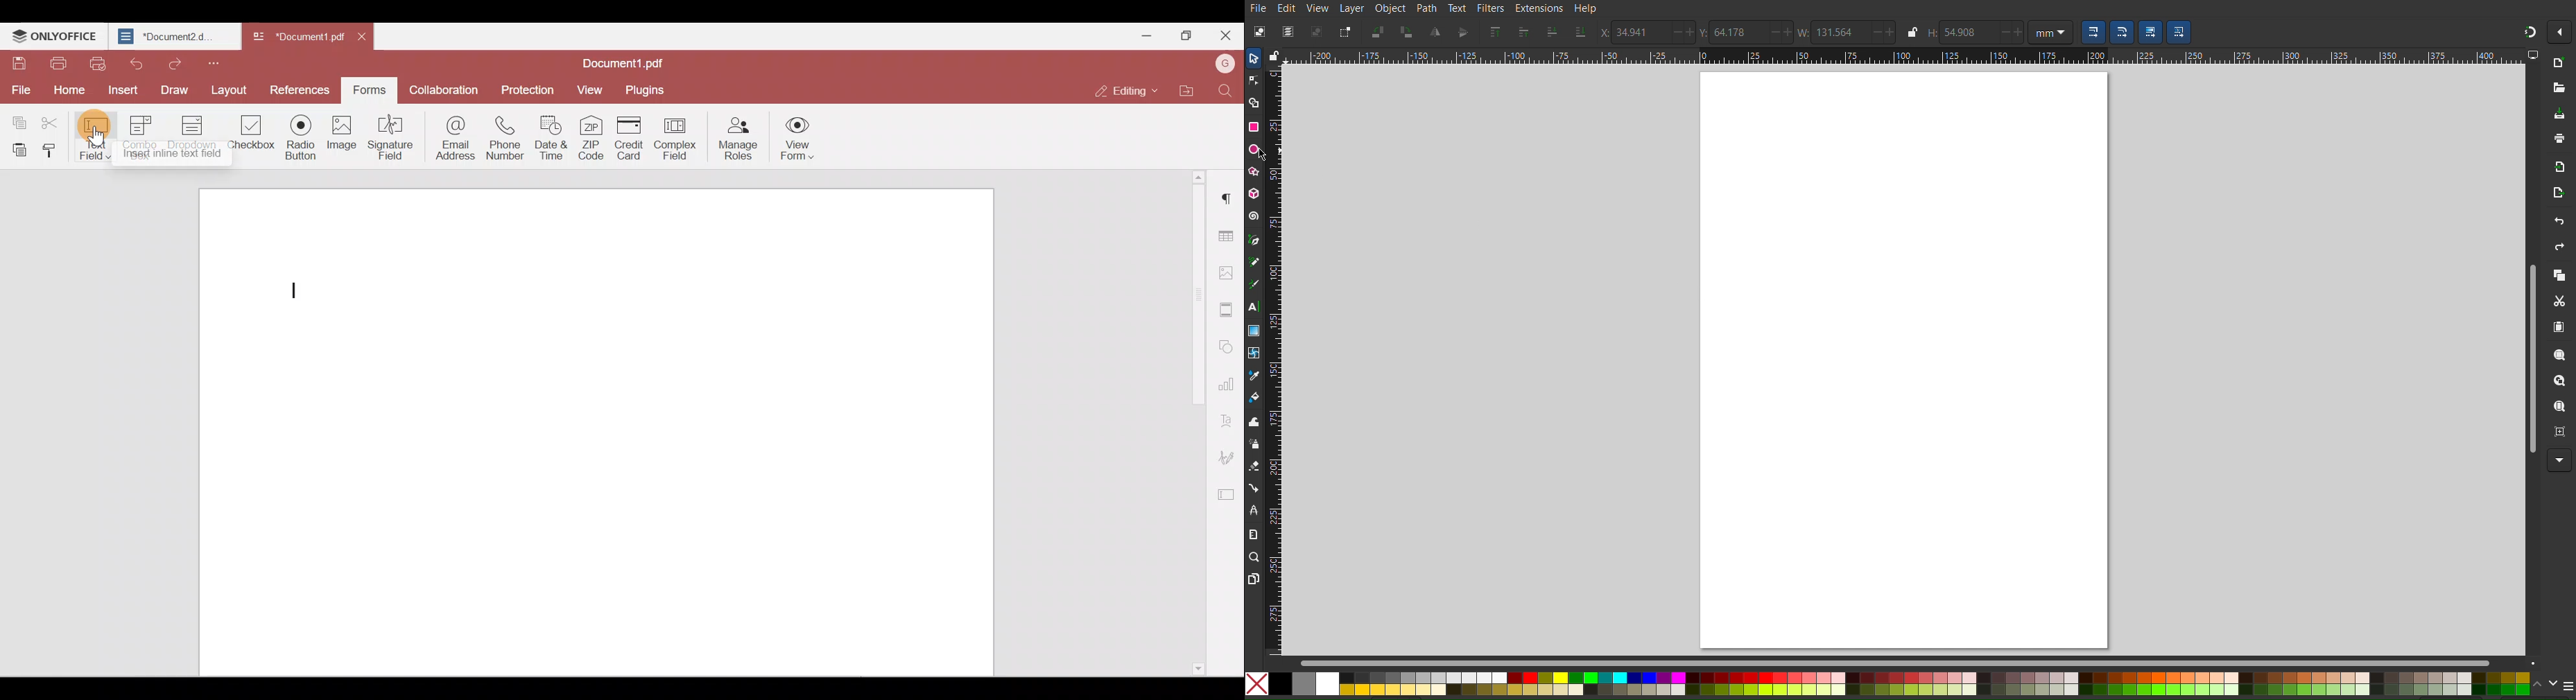 The height and width of the screenshot is (700, 2576). I want to click on More Options, so click(2559, 461).